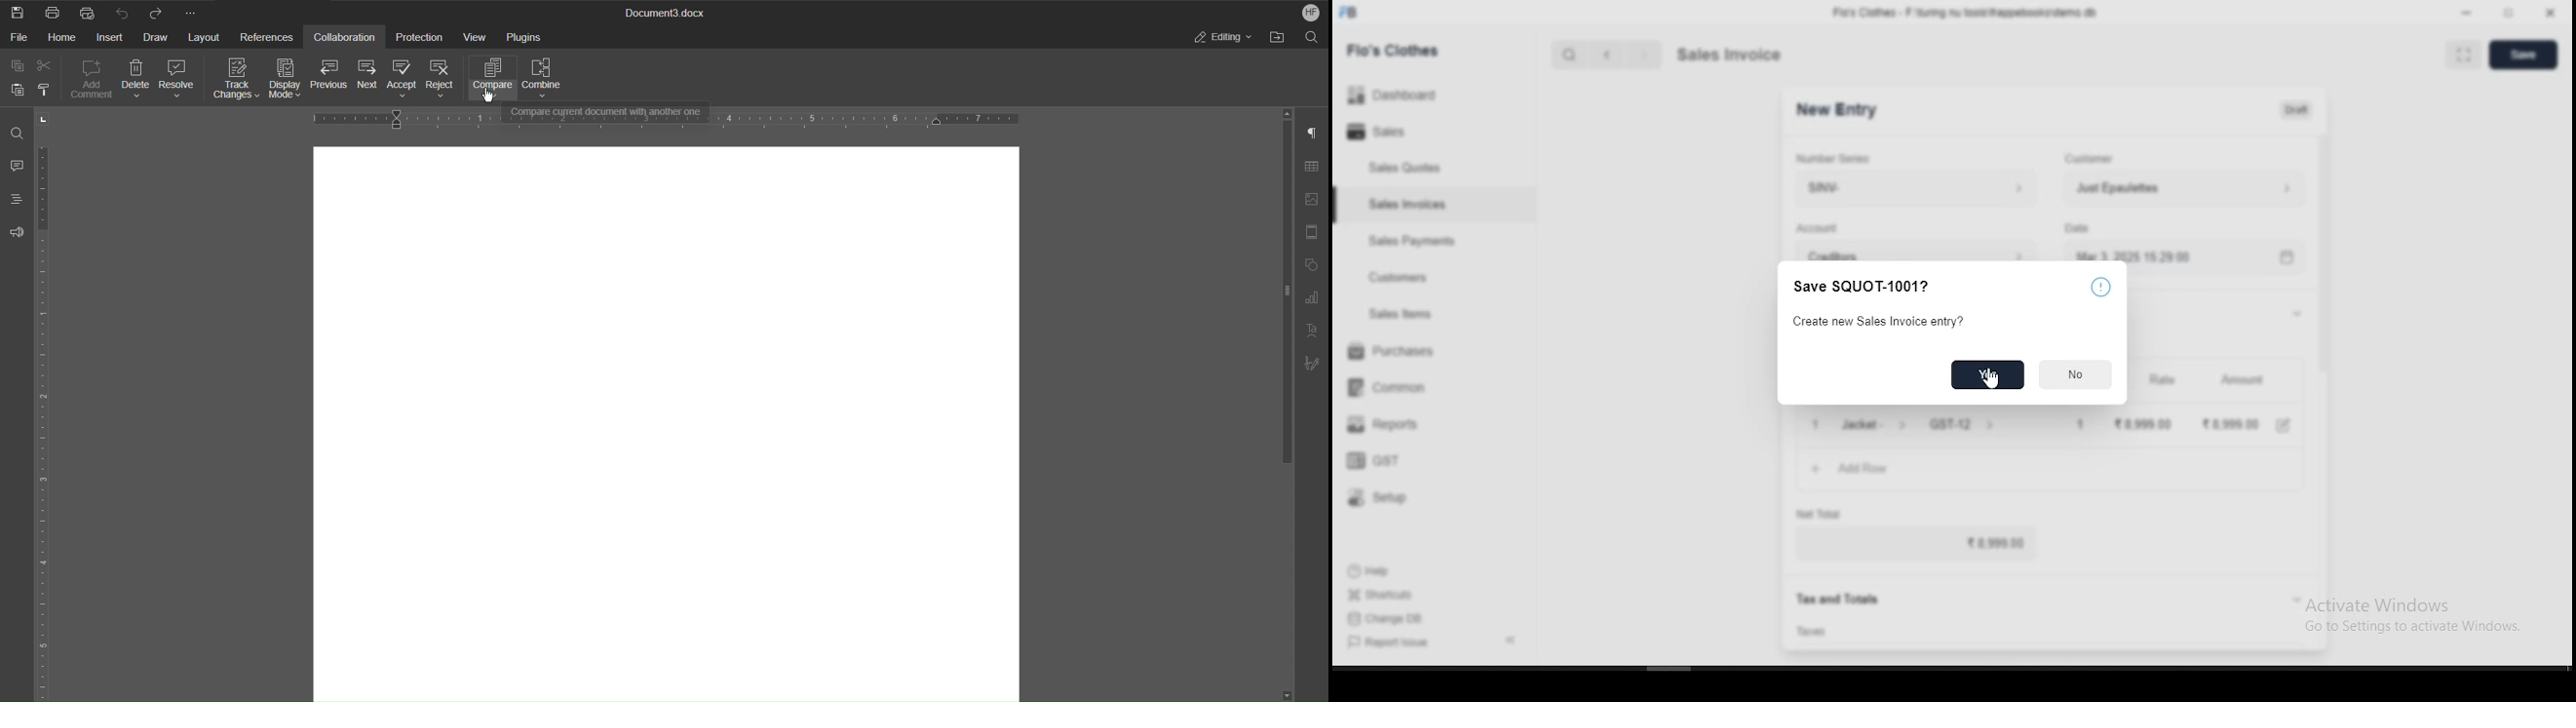 This screenshot has width=2576, height=728. What do you see at coordinates (401, 80) in the screenshot?
I see `Accept` at bounding box center [401, 80].